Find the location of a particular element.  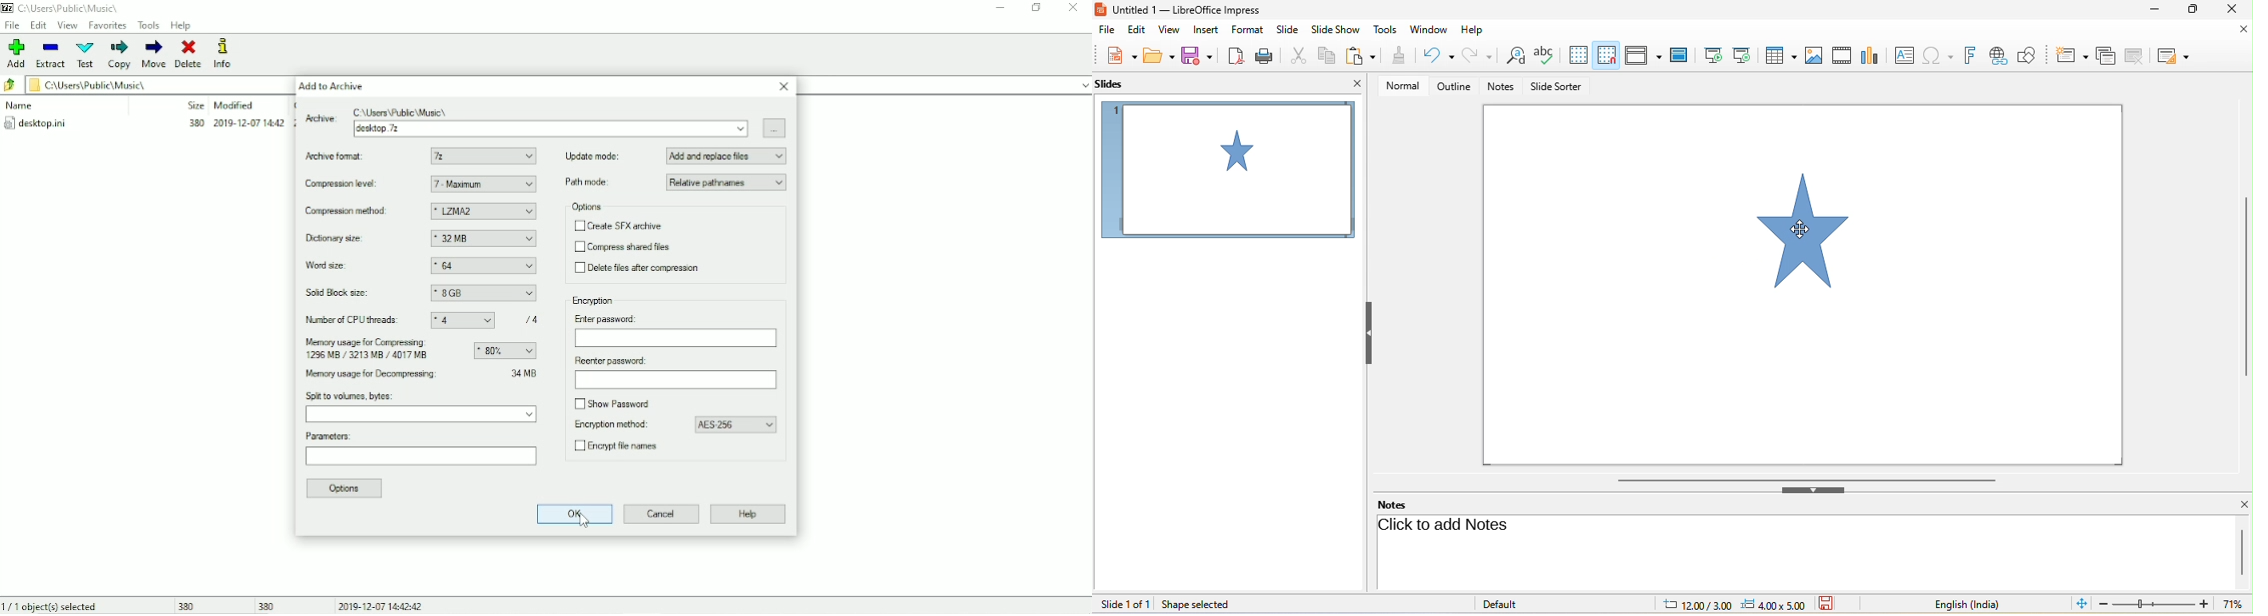

file is located at coordinates (1107, 31).